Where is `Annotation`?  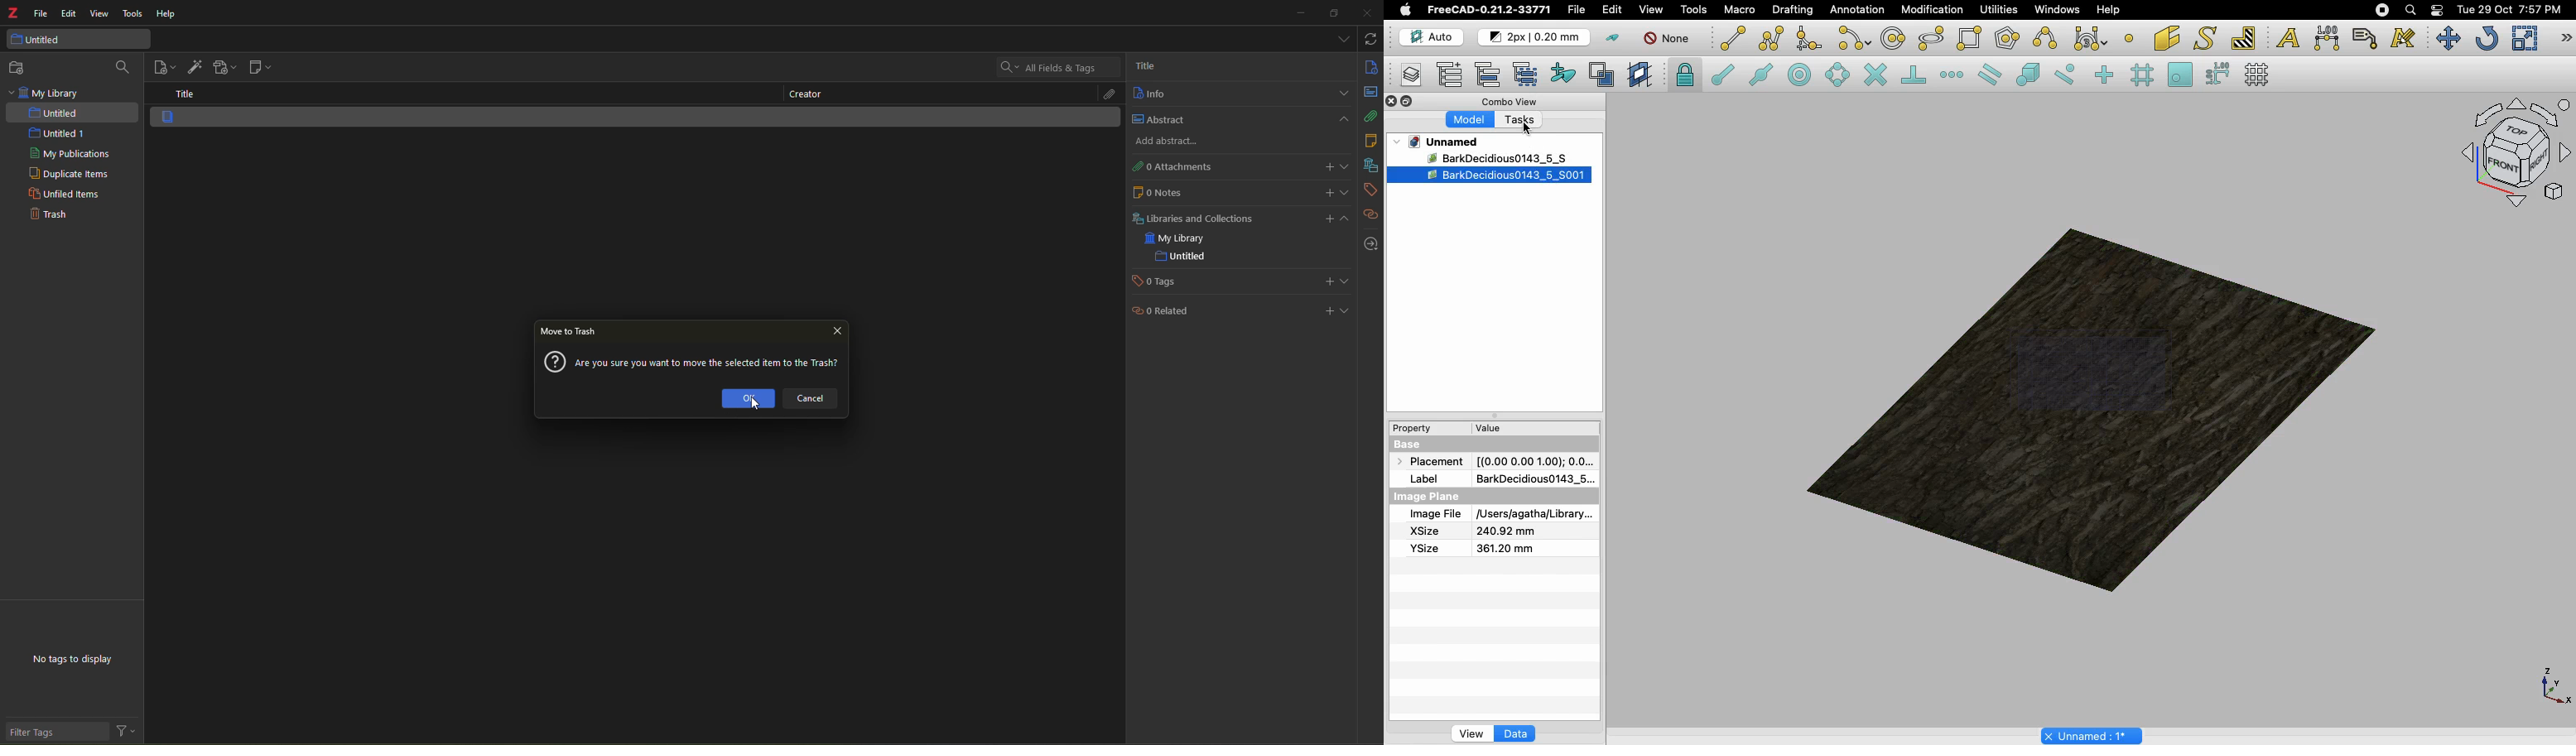 Annotation is located at coordinates (1857, 9).